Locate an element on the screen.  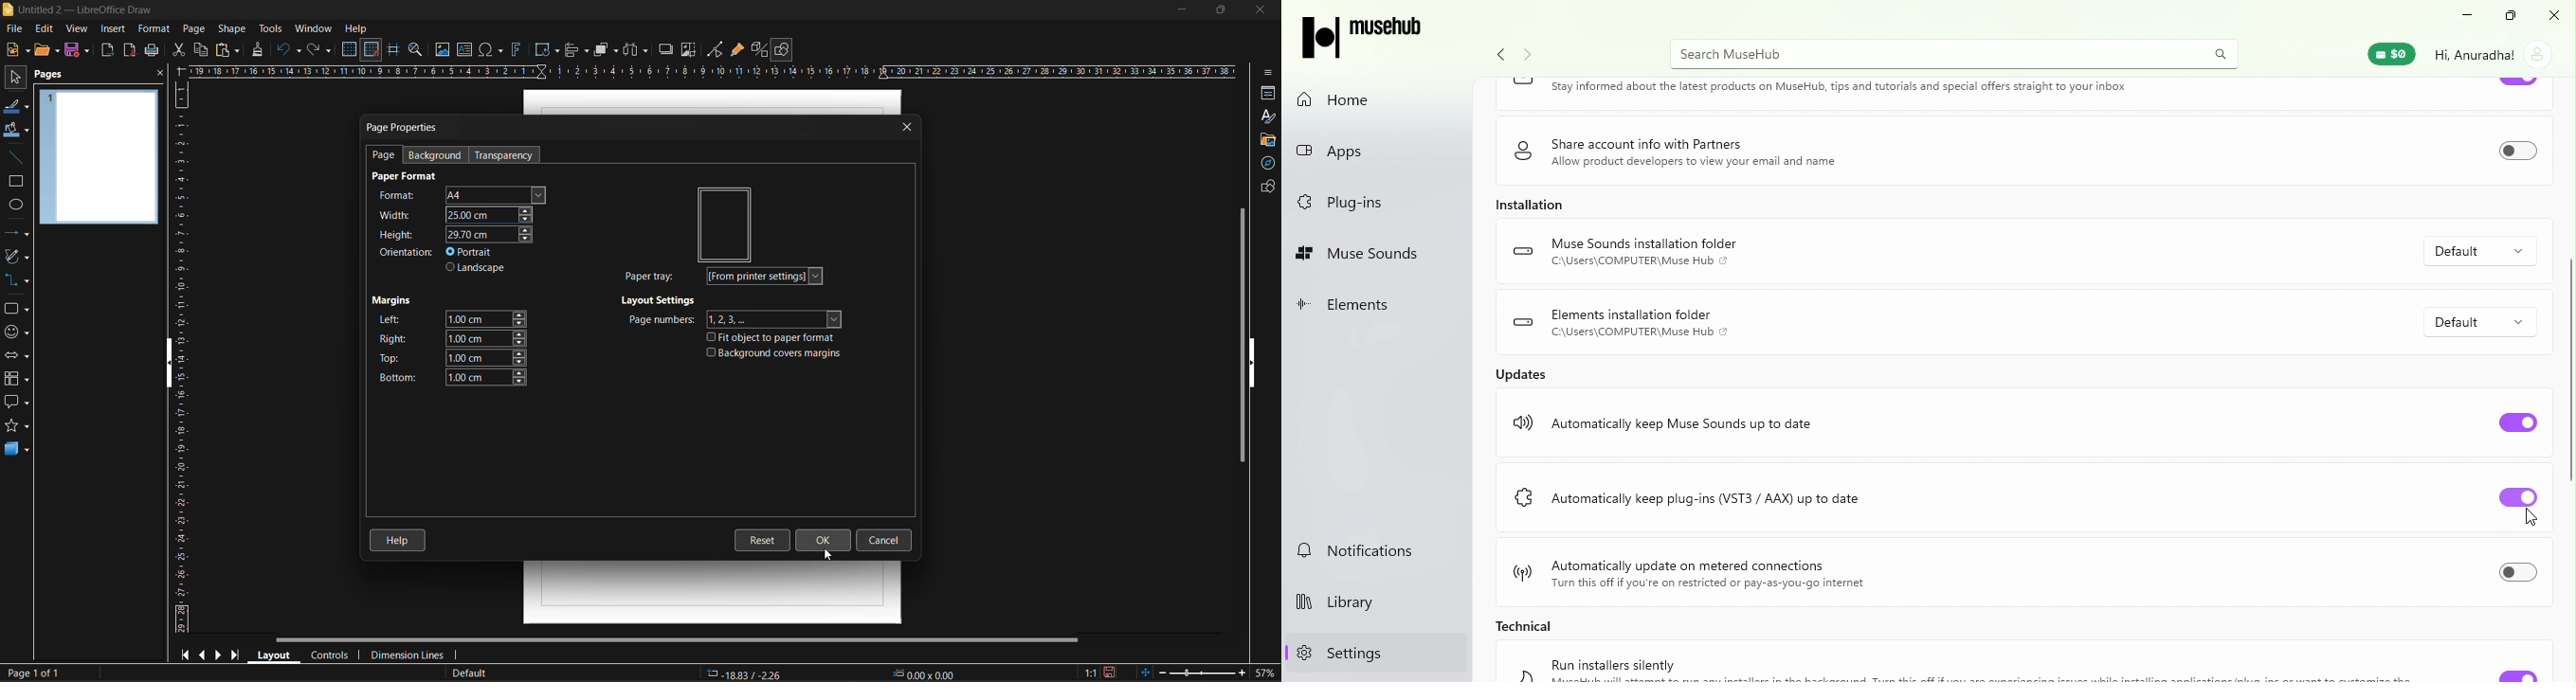
dimension lines is located at coordinates (411, 654).